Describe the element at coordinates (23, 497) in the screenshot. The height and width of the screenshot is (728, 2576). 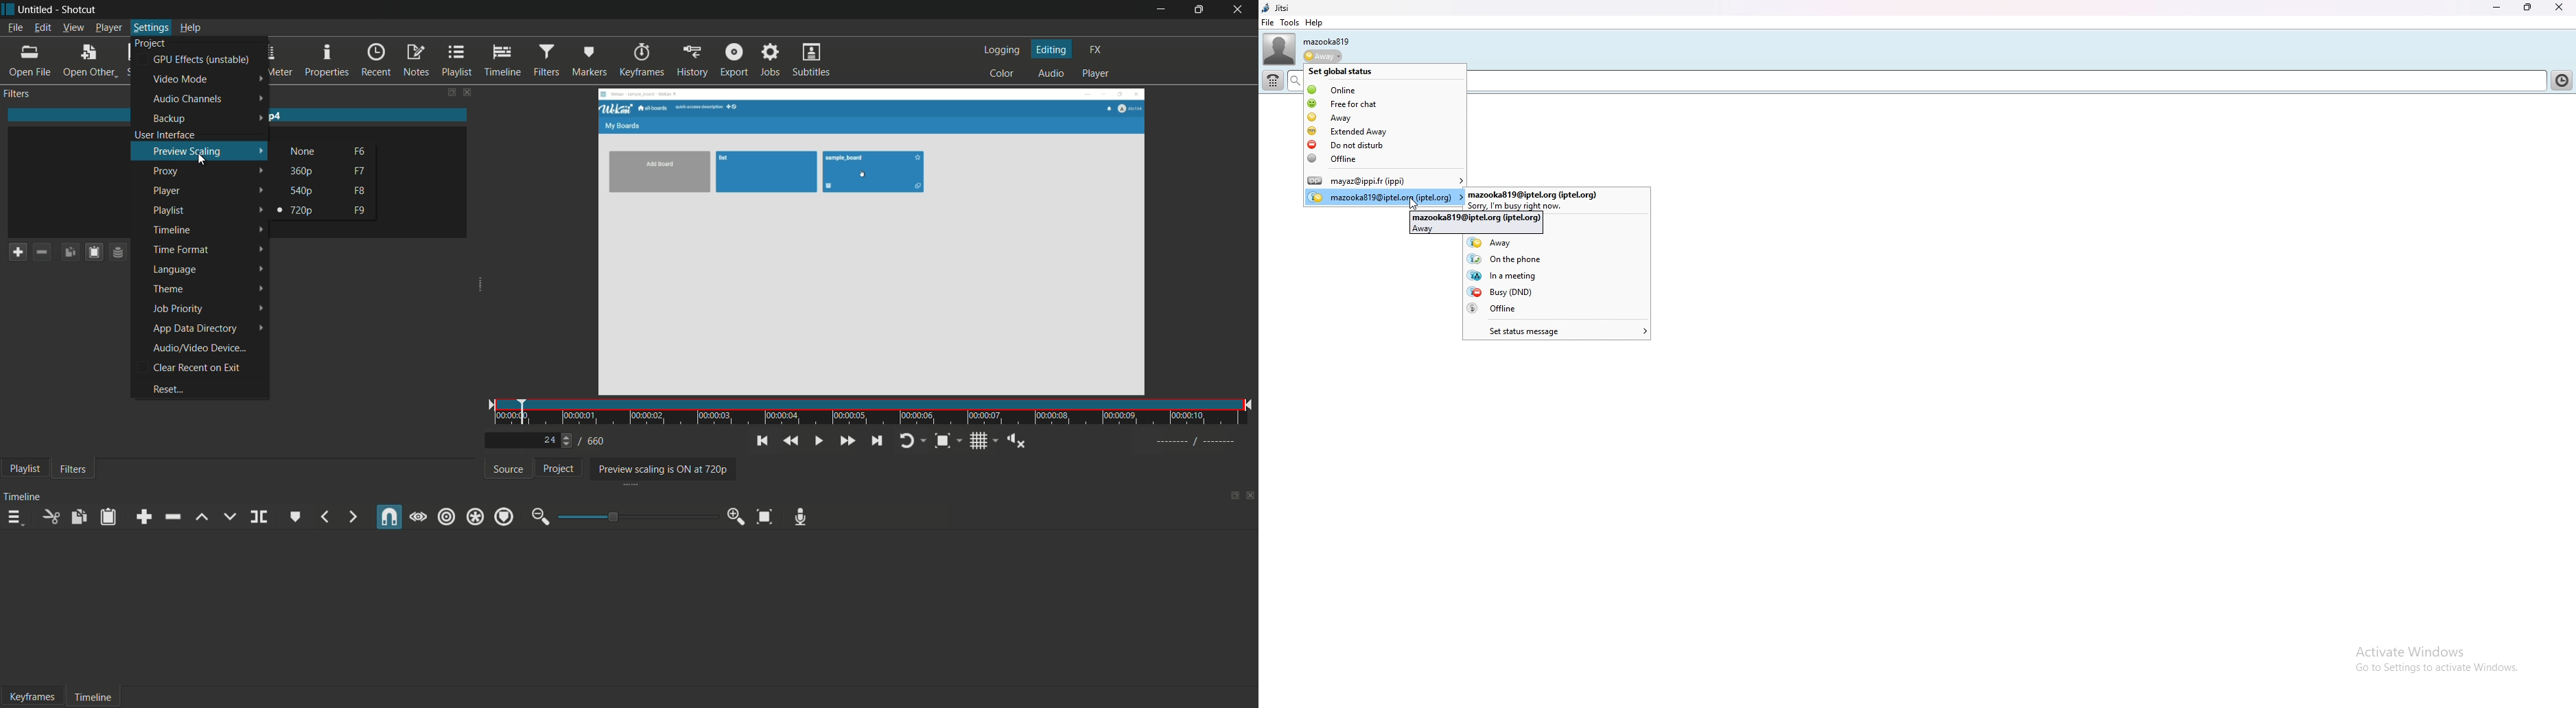
I see `timeline` at that location.